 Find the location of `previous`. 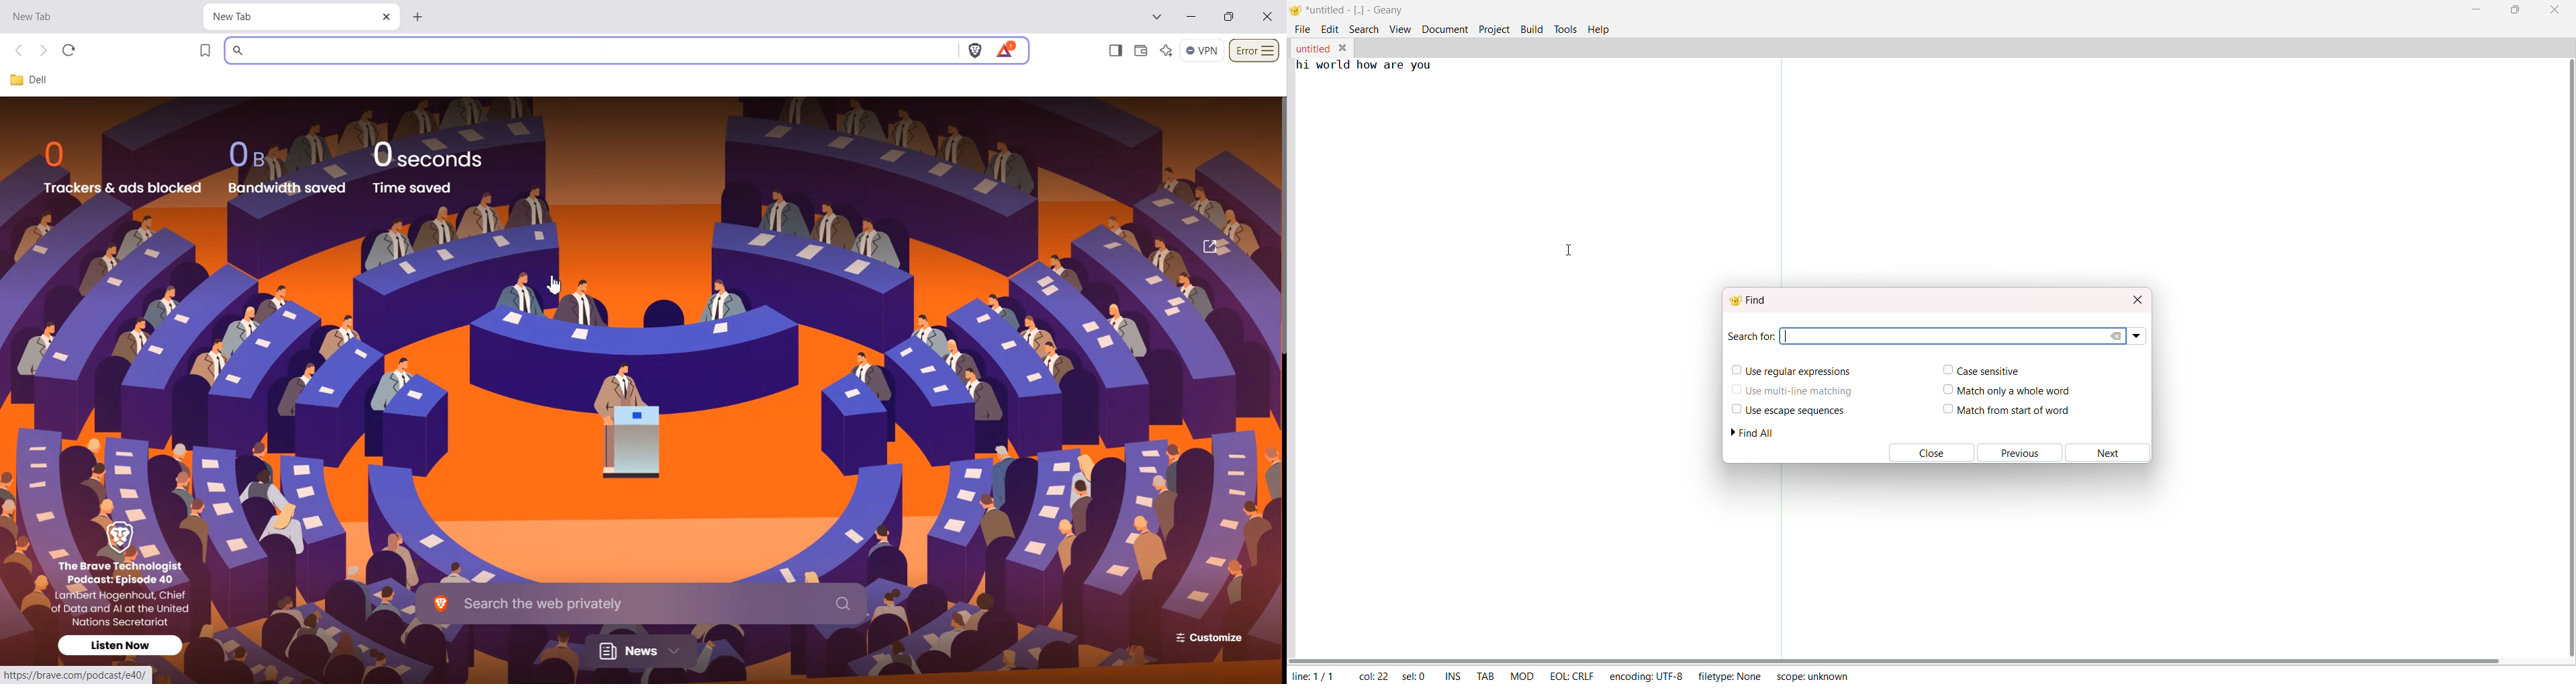

previous is located at coordinates (2017, 453).